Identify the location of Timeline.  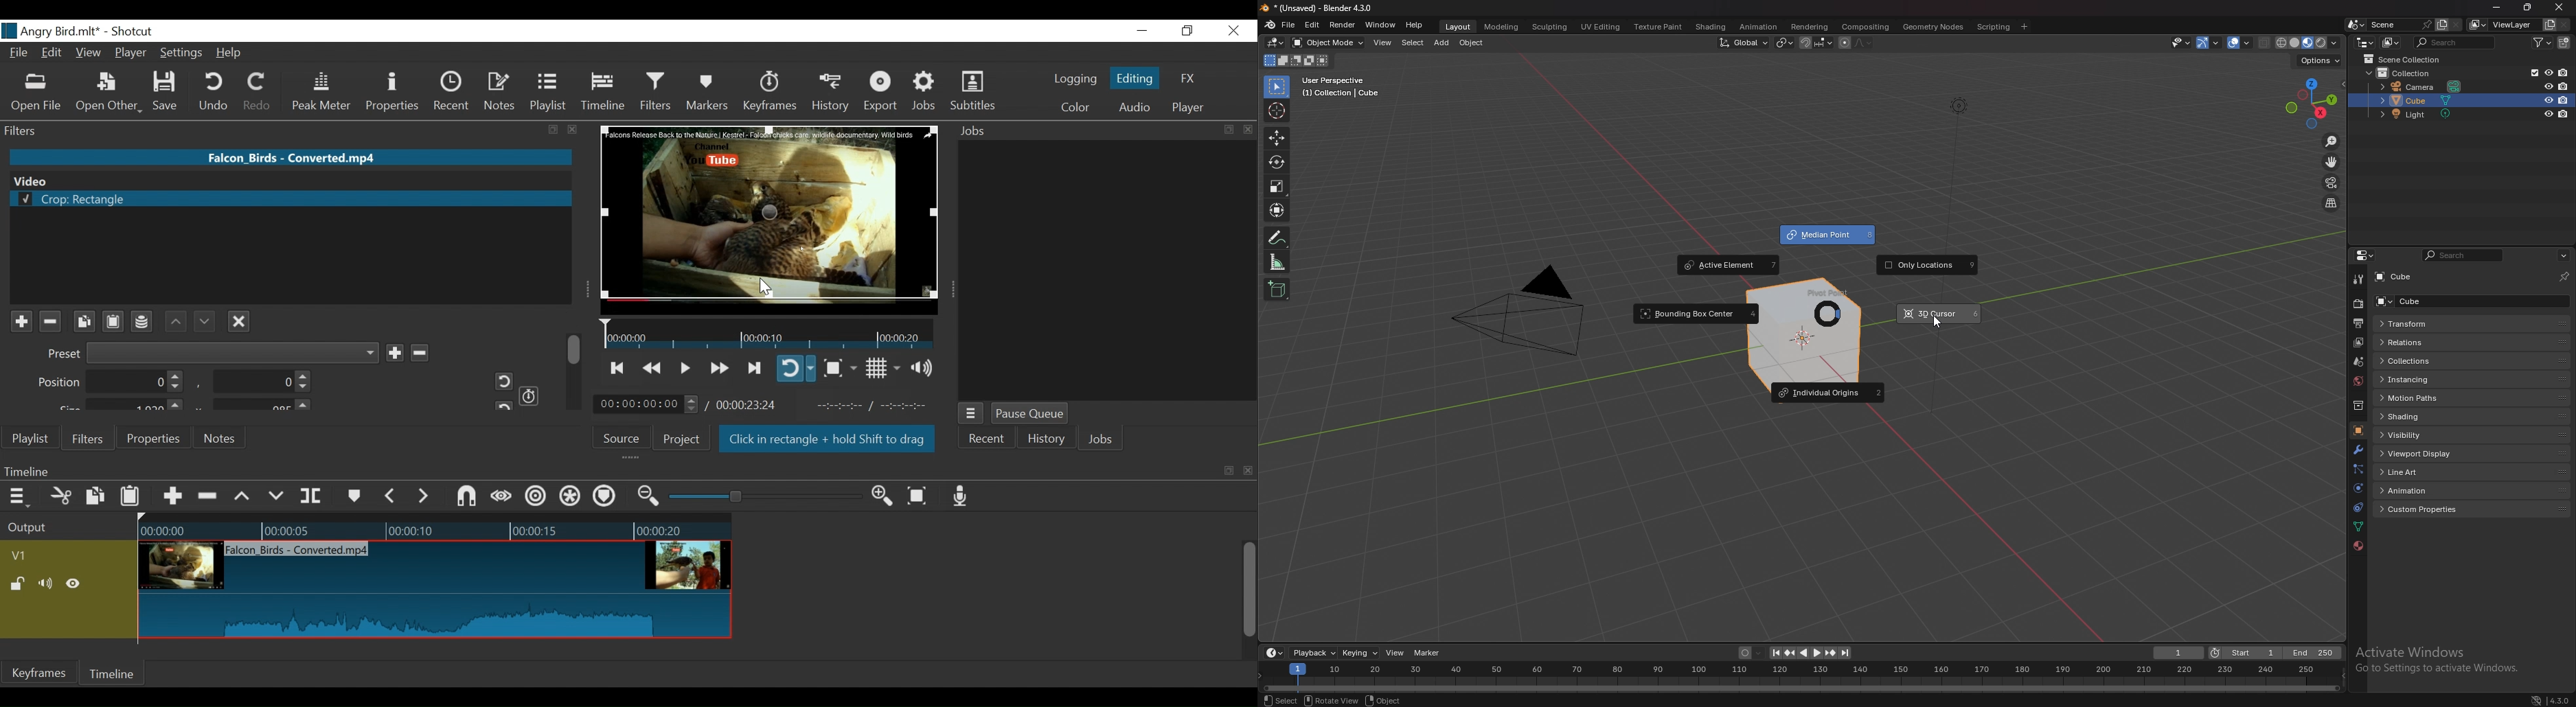
(769, 333).